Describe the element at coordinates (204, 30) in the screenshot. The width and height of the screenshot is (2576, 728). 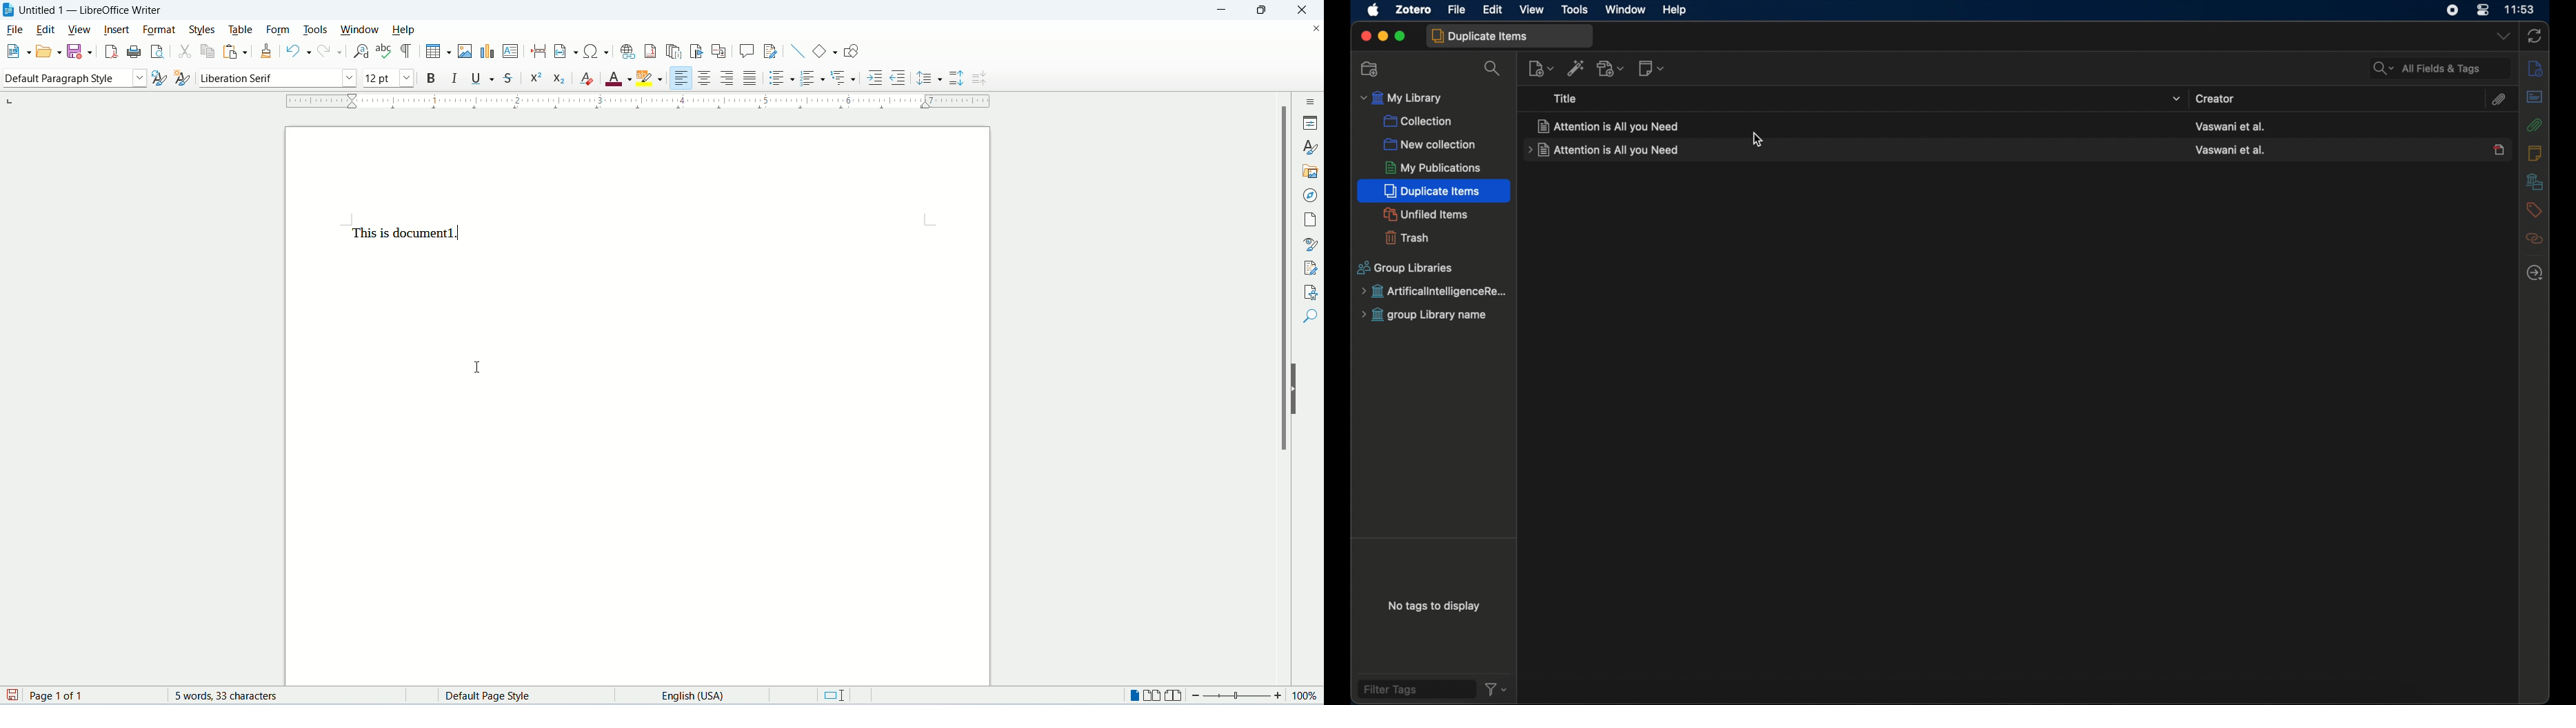
I see `styles` at that location.